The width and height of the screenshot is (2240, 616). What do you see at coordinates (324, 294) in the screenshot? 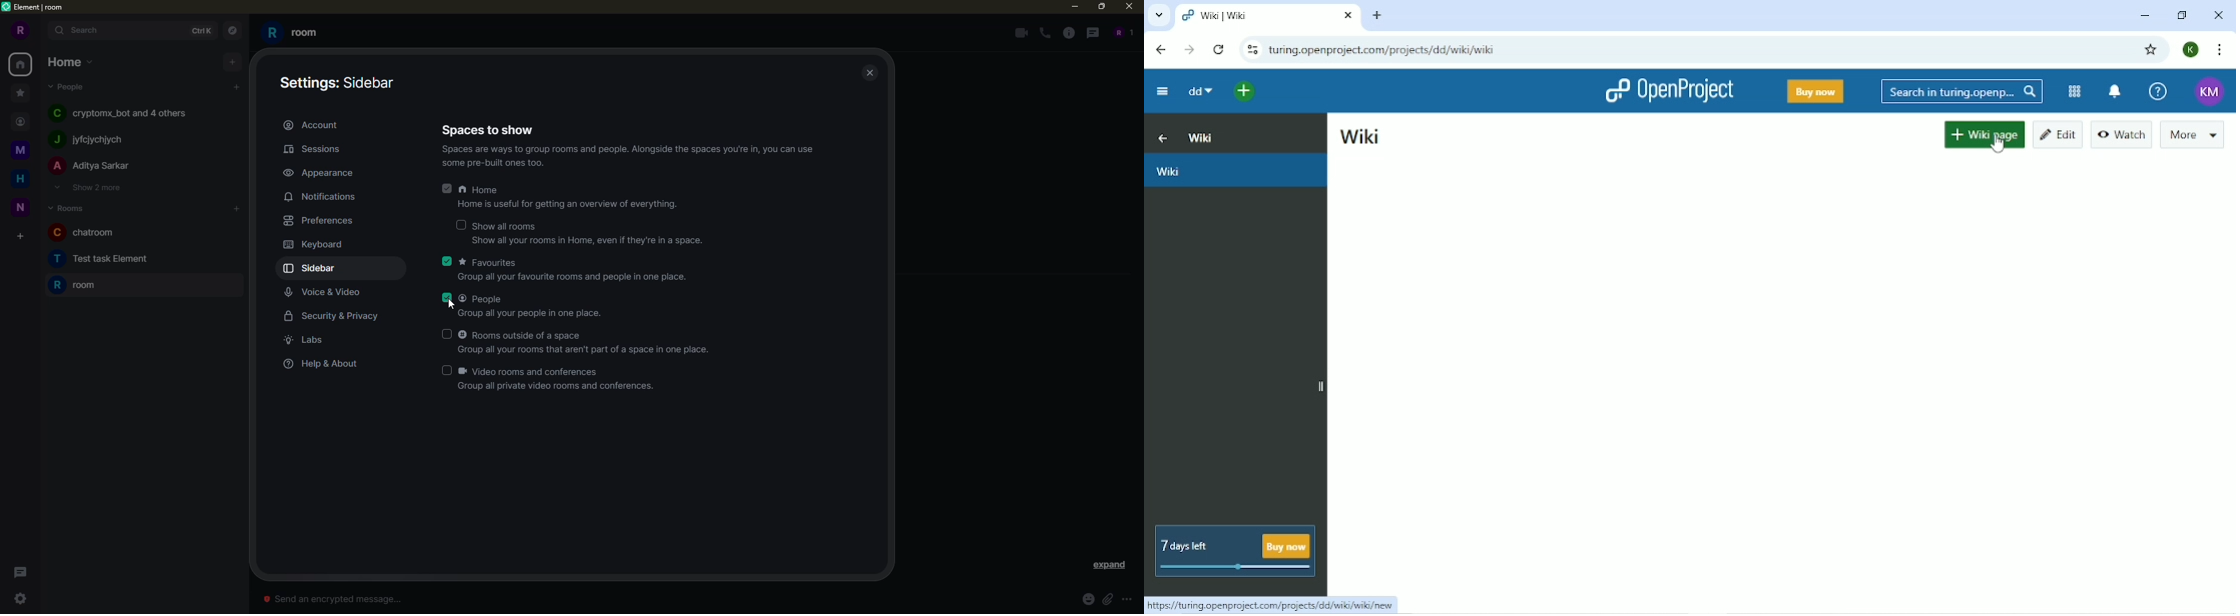
I see `voice & video` at bounding box center [324, 294].